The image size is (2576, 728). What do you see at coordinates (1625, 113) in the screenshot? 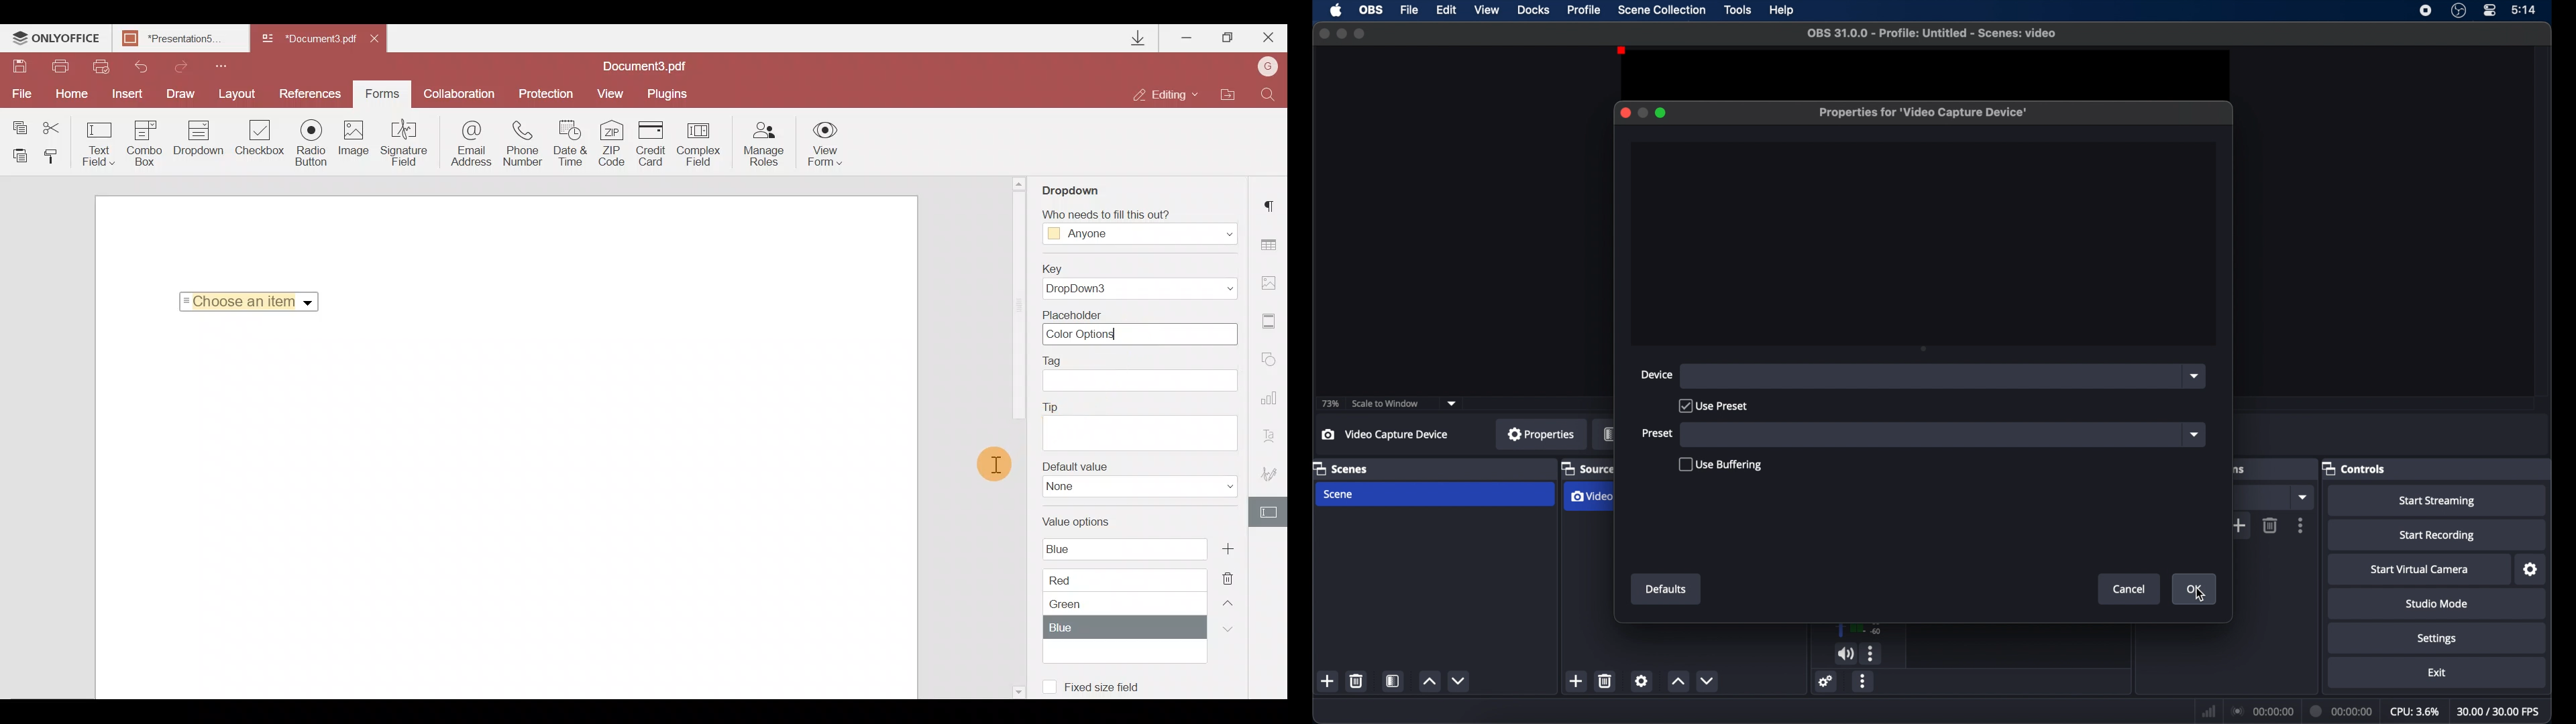
I see `close` at bounding box center [1625, 113].